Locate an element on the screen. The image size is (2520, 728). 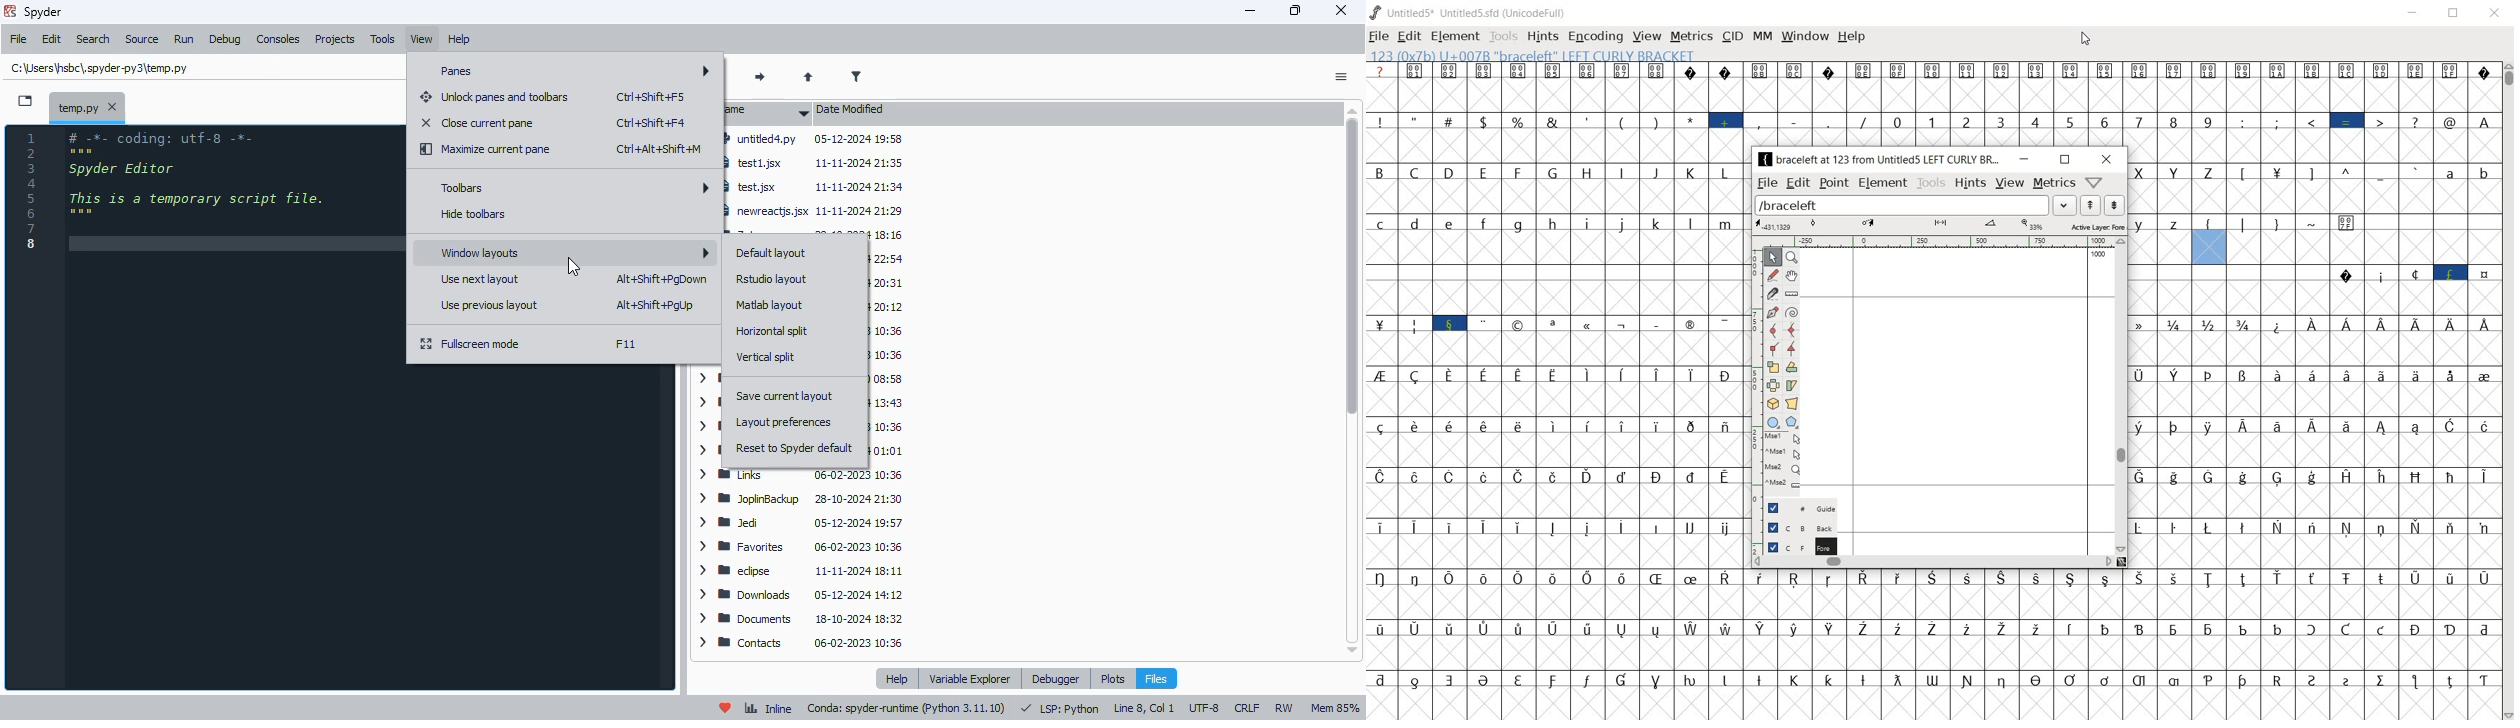
file is located at coordinates (20, 40).